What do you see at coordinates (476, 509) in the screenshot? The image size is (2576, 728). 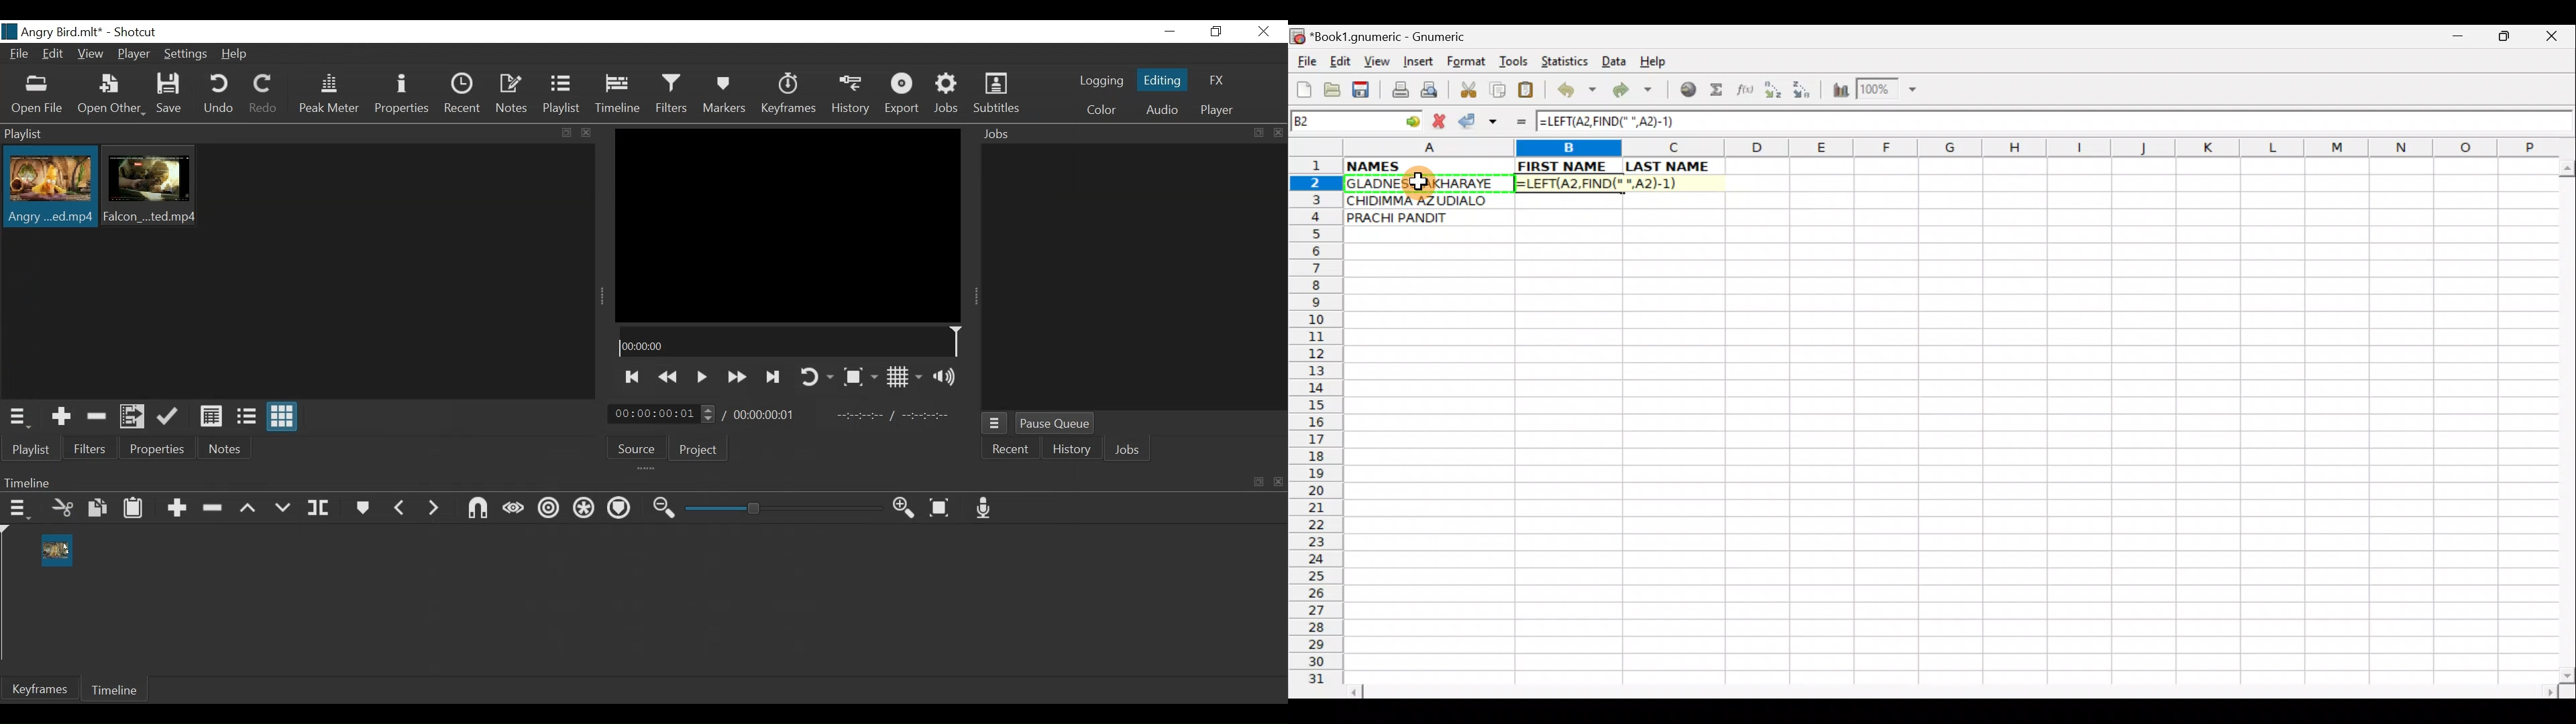 I see `Snap` at bounding box center [476, 509].